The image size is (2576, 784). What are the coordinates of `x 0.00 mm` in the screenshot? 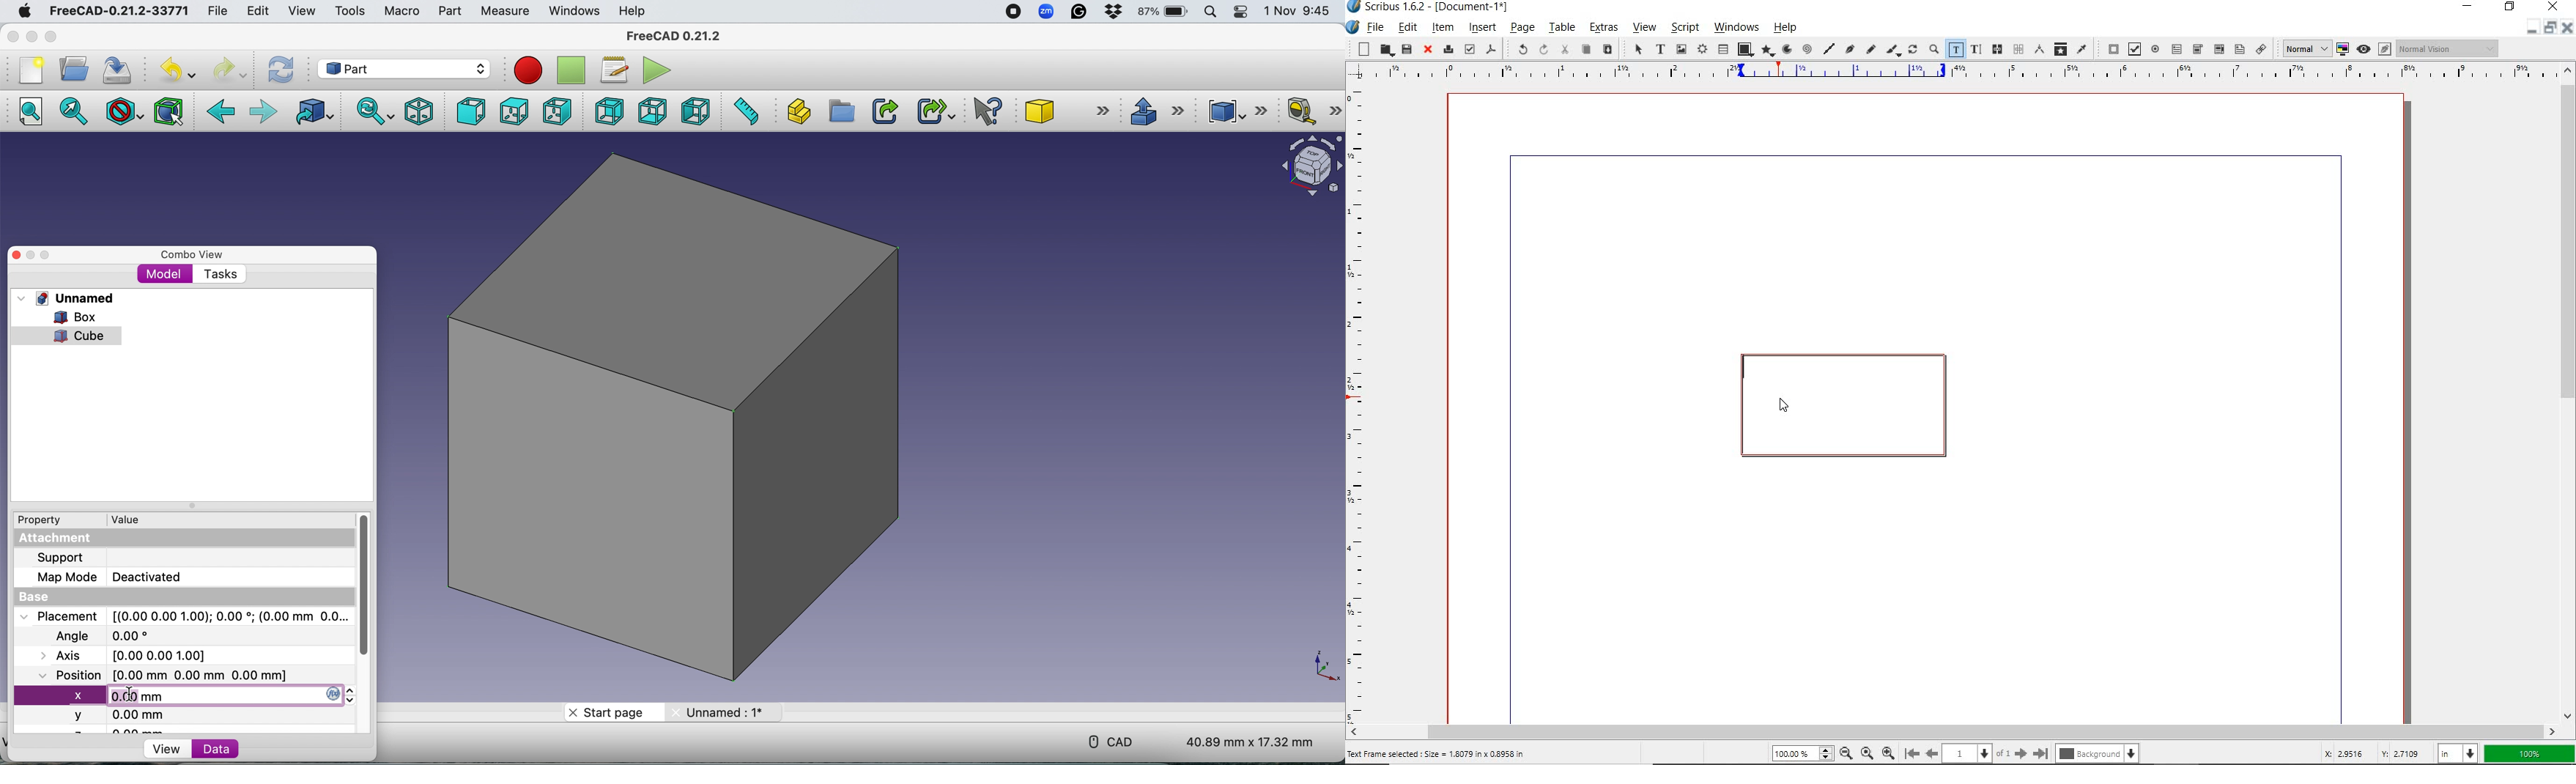 It's located at (180, 694).